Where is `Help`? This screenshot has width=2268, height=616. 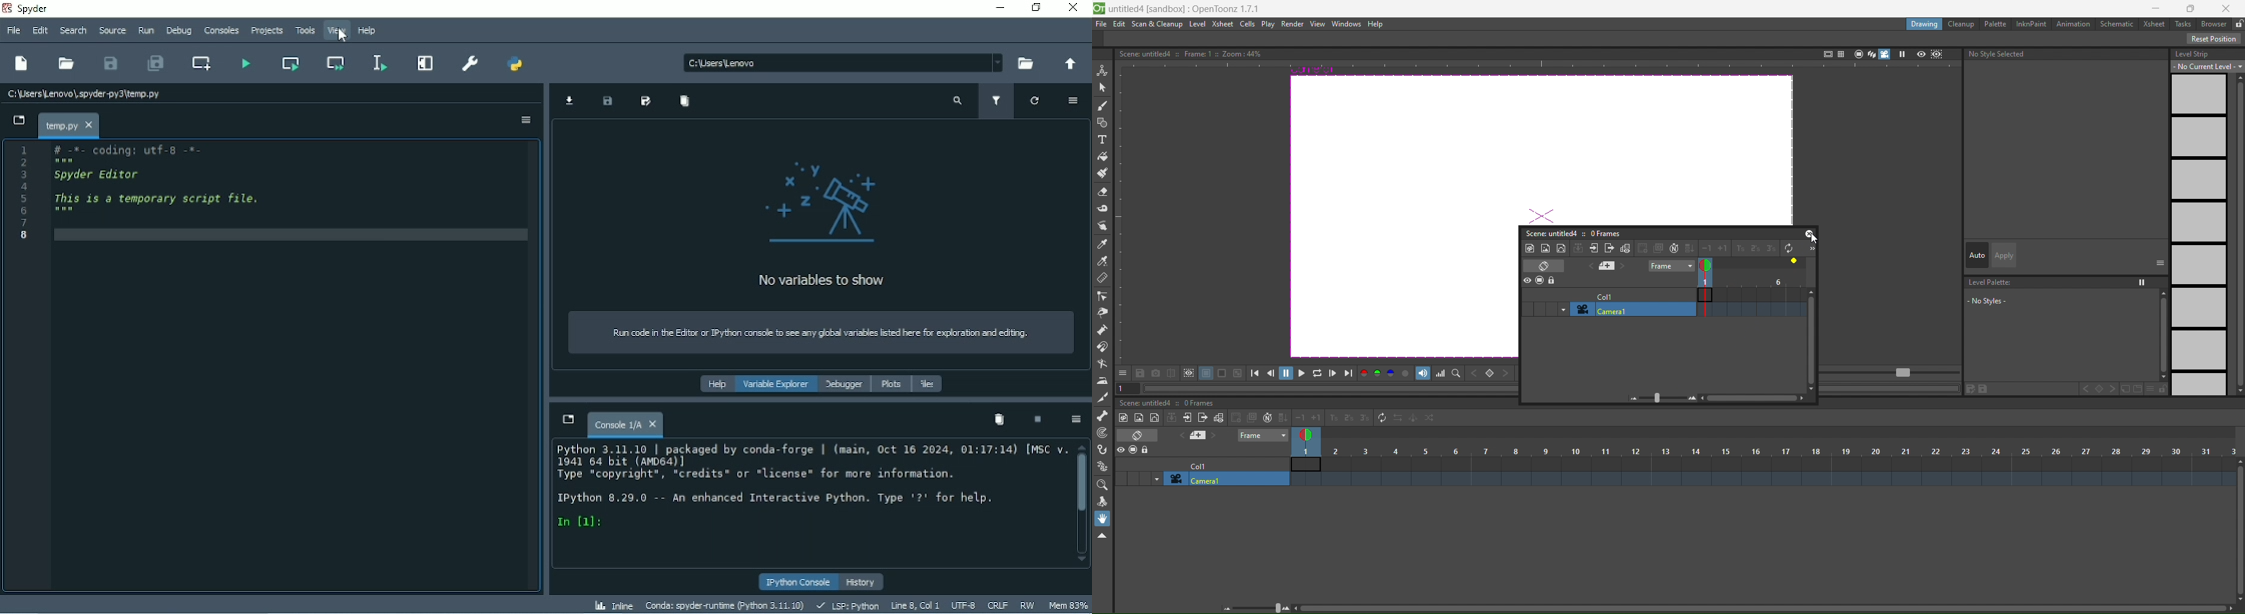
Help is located at coordinates (367, 31).